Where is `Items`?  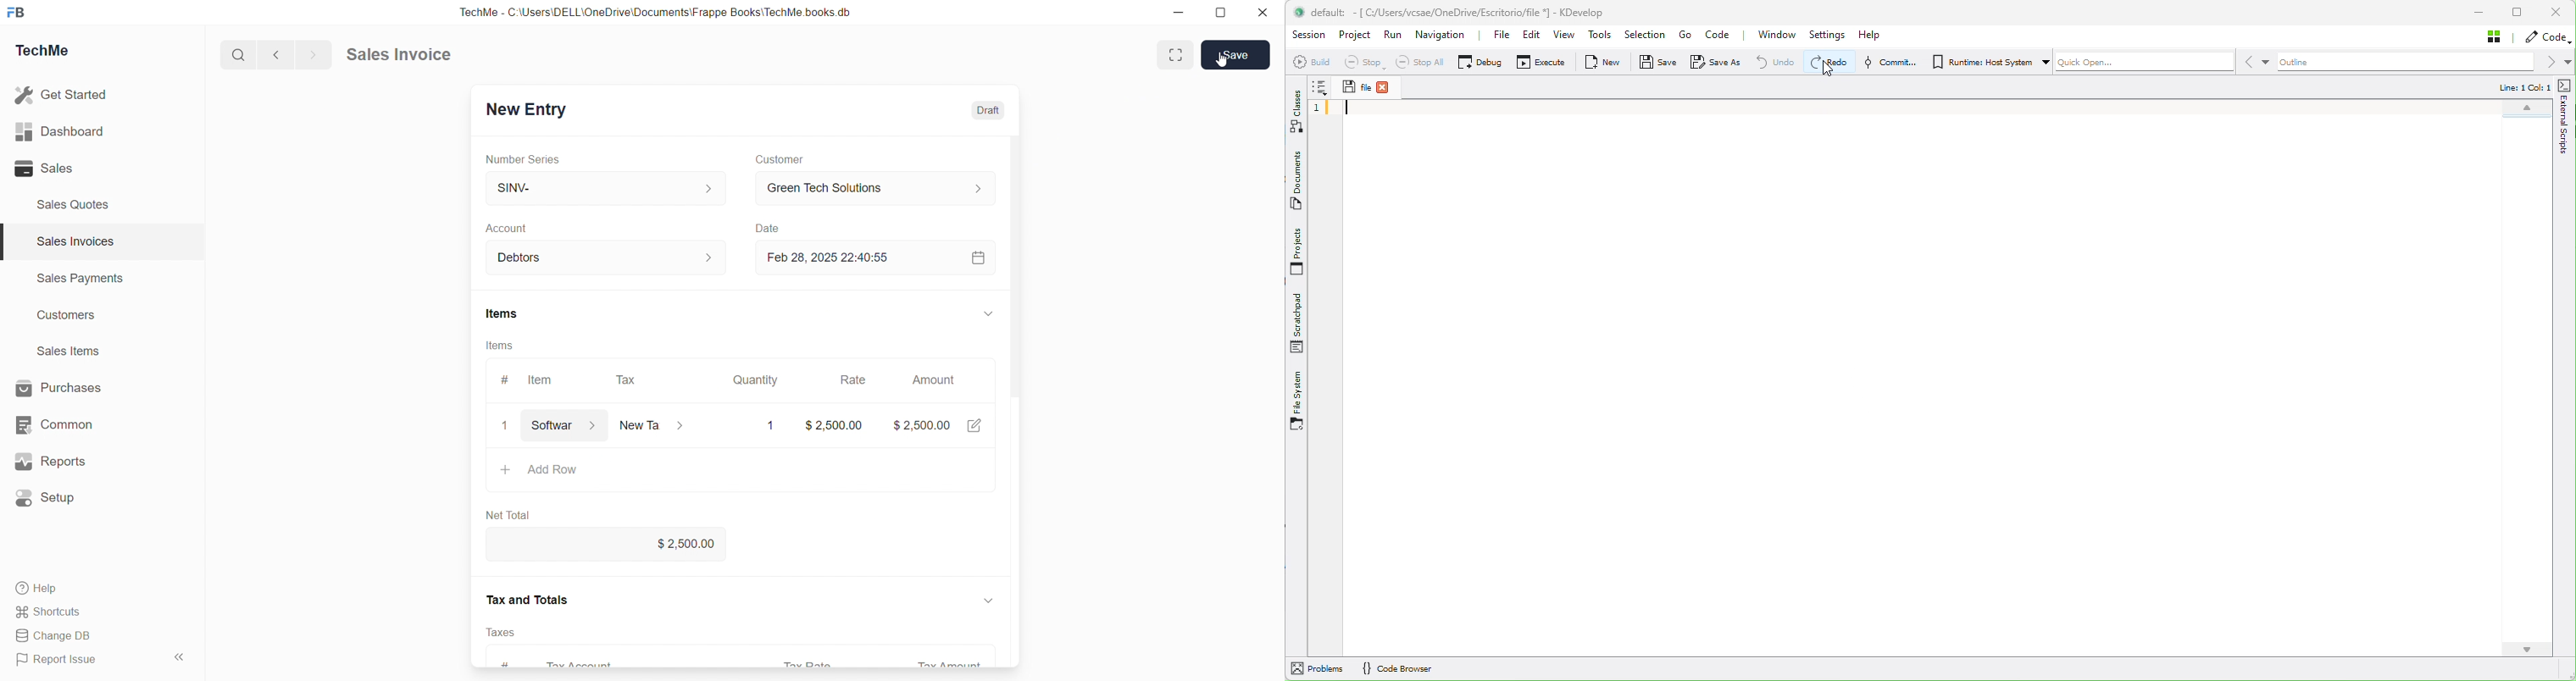
Items is located at coordinates (503, 313).